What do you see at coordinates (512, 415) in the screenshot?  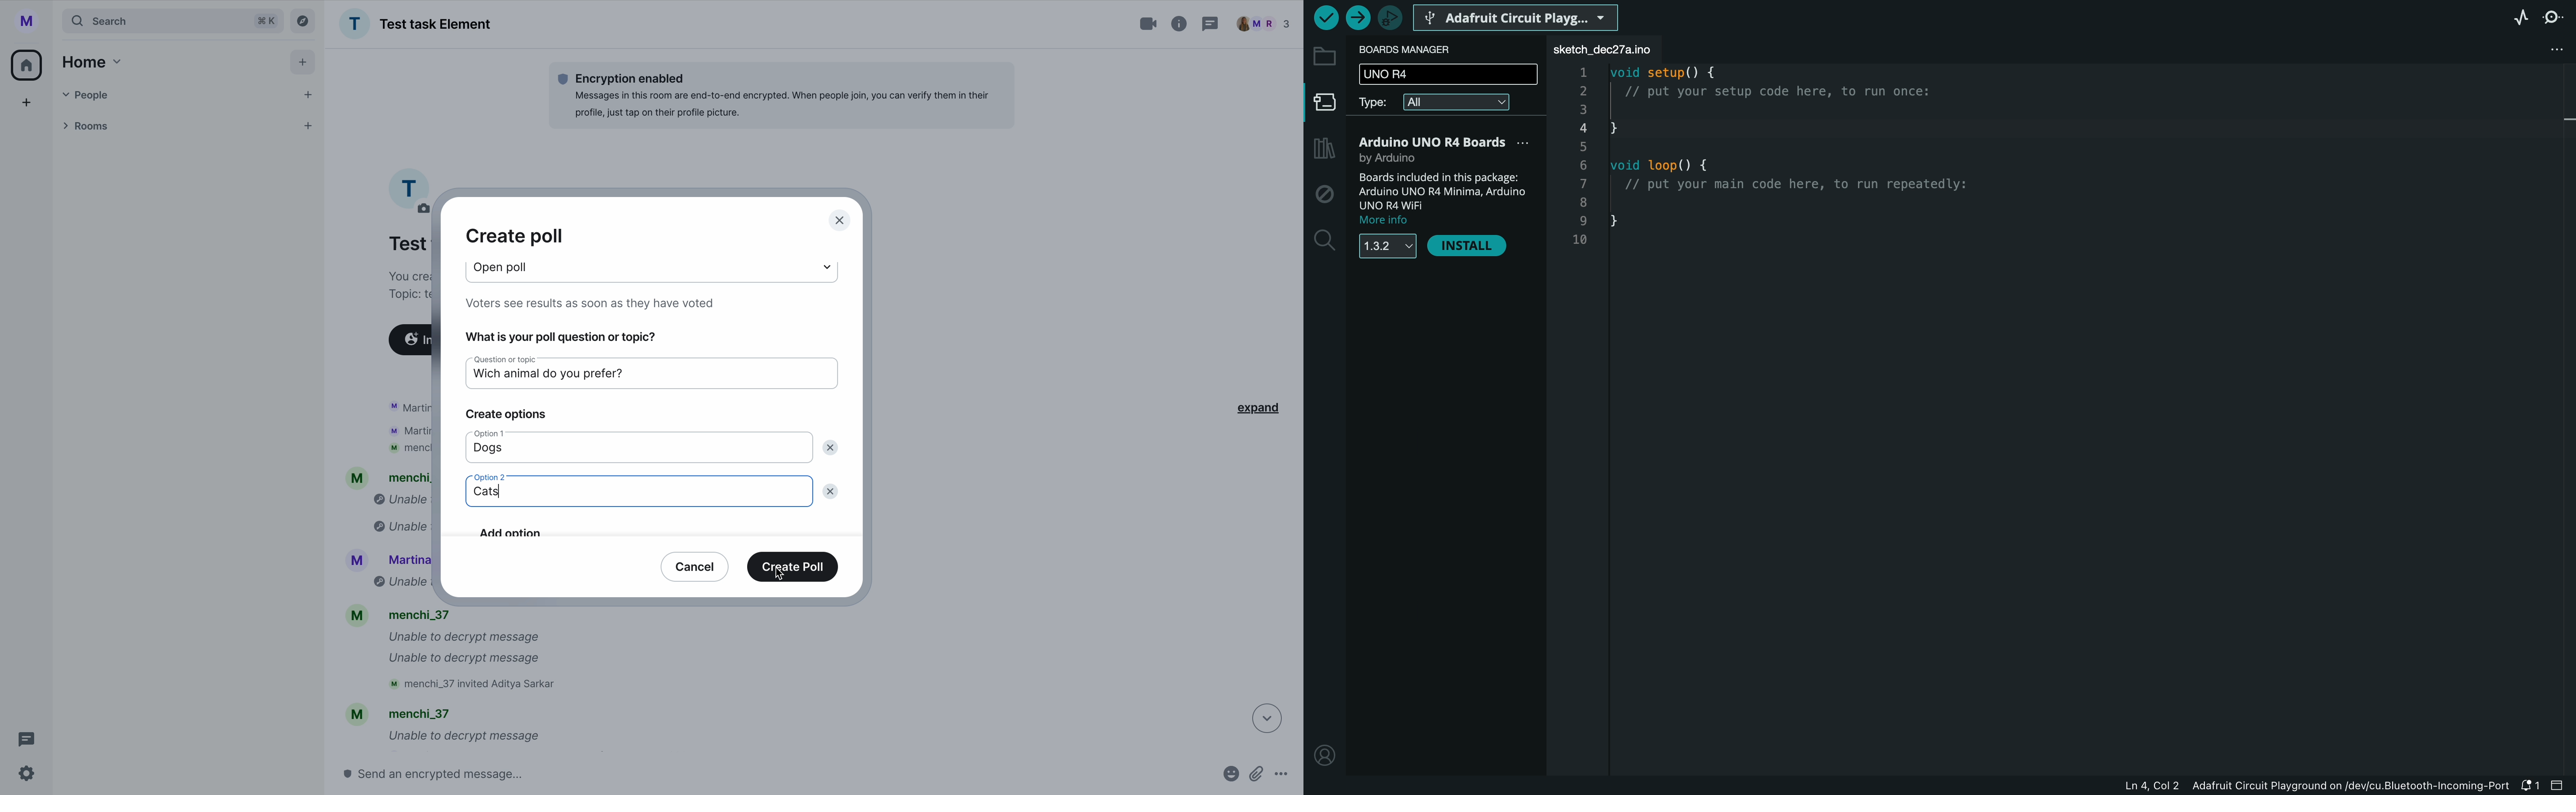 I see `create options` at bounding box center [512, 415].